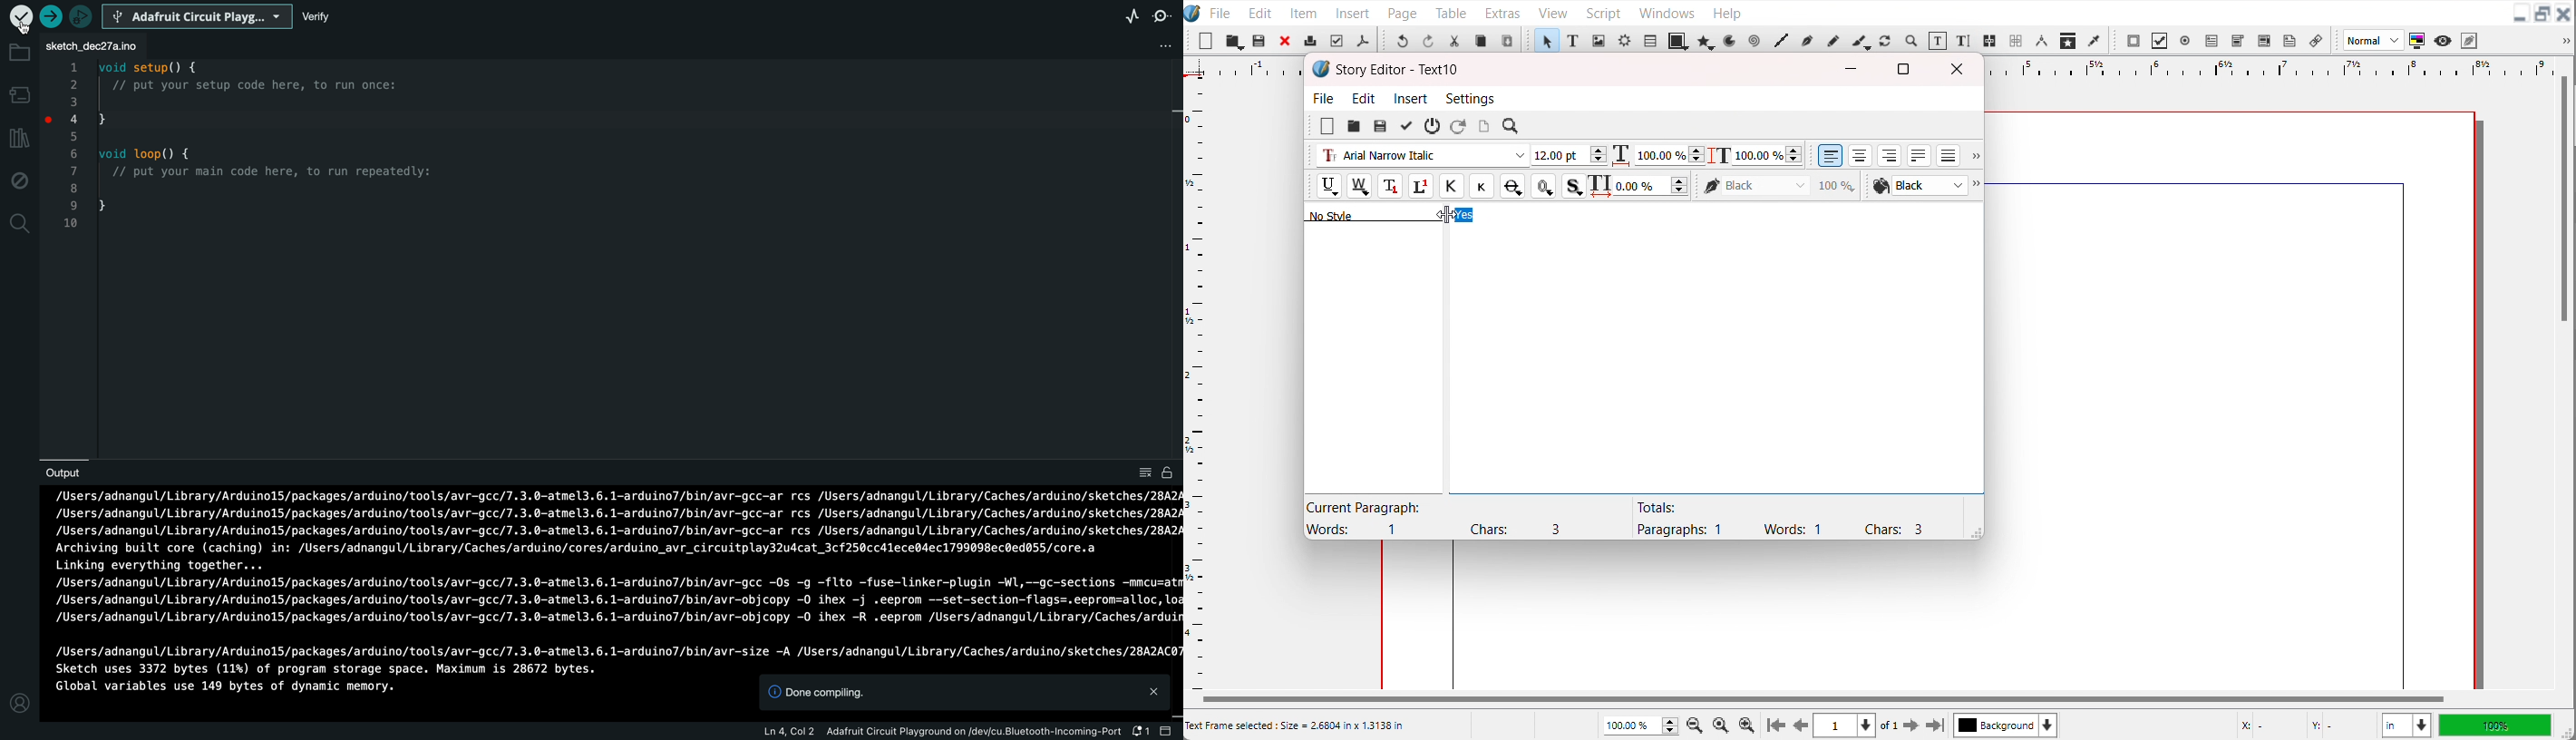 The height and width of the screenshot is (756, 2576). Describe the element at coordinates (1569, 155) in the screenshot. I see `Font size adjuster` at that location.